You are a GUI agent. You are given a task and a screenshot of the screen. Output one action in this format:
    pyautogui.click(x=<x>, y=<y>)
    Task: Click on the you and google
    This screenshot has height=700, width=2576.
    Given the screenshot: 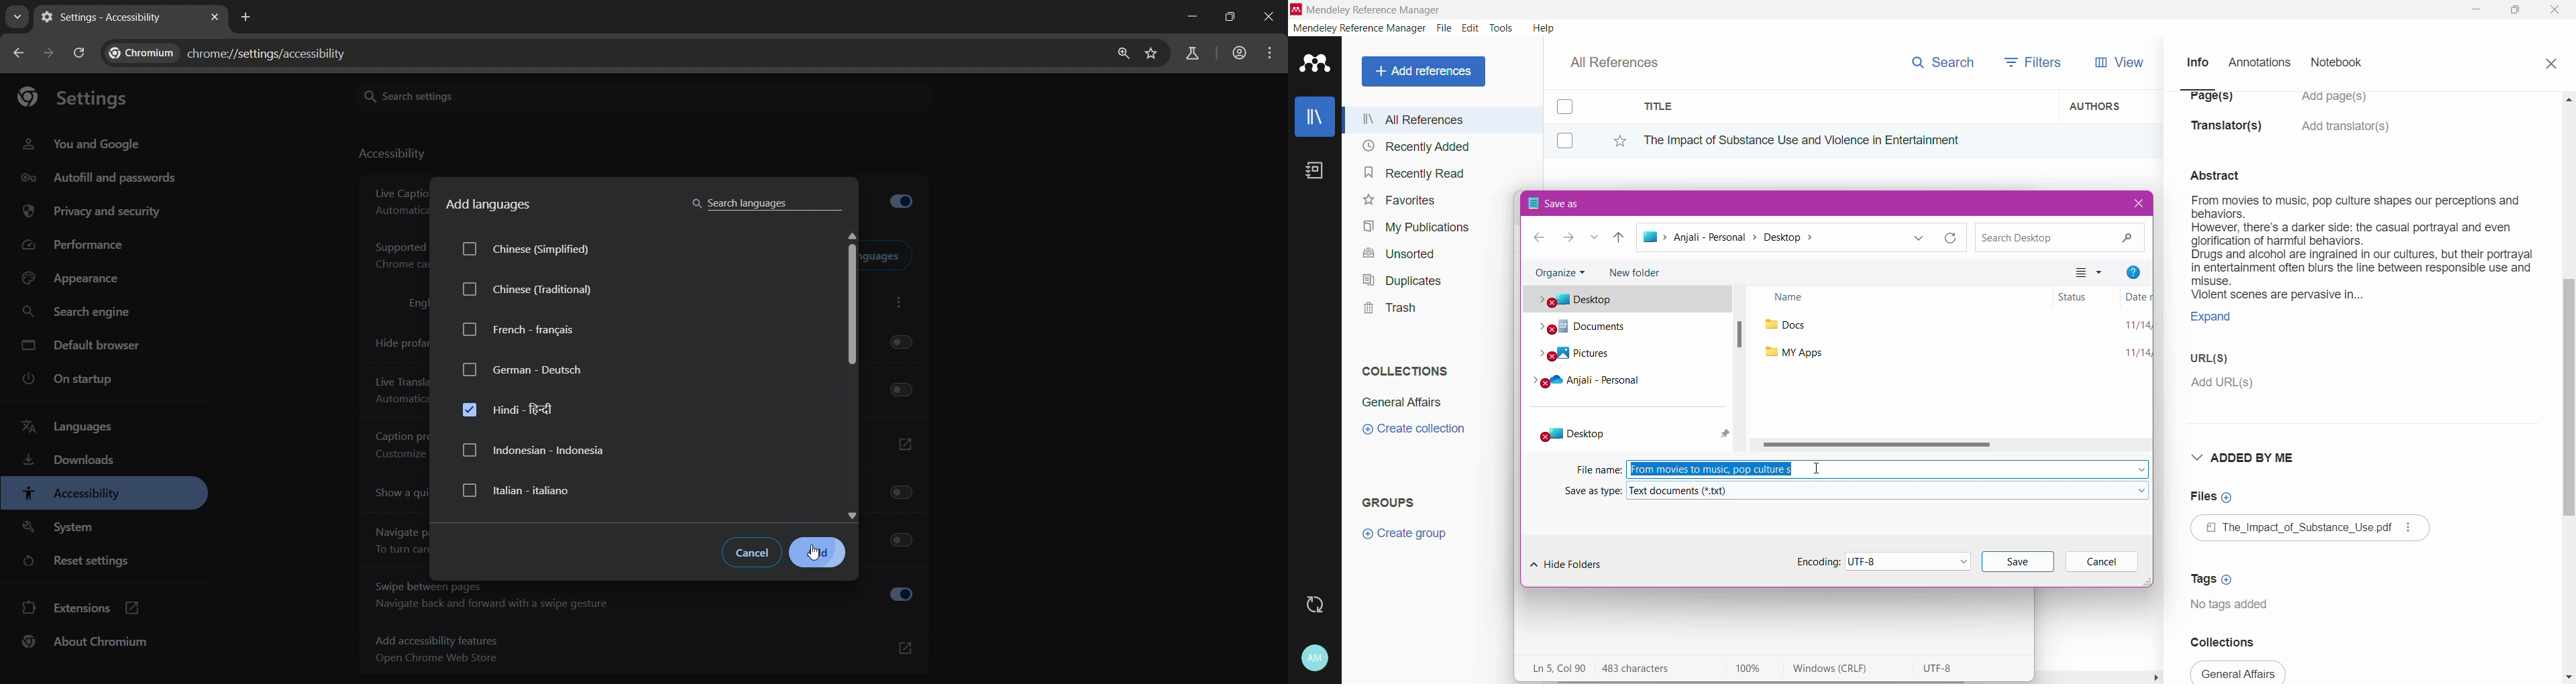 What is the action you would take?
    pyautogui.click(x=81, y=144)
    